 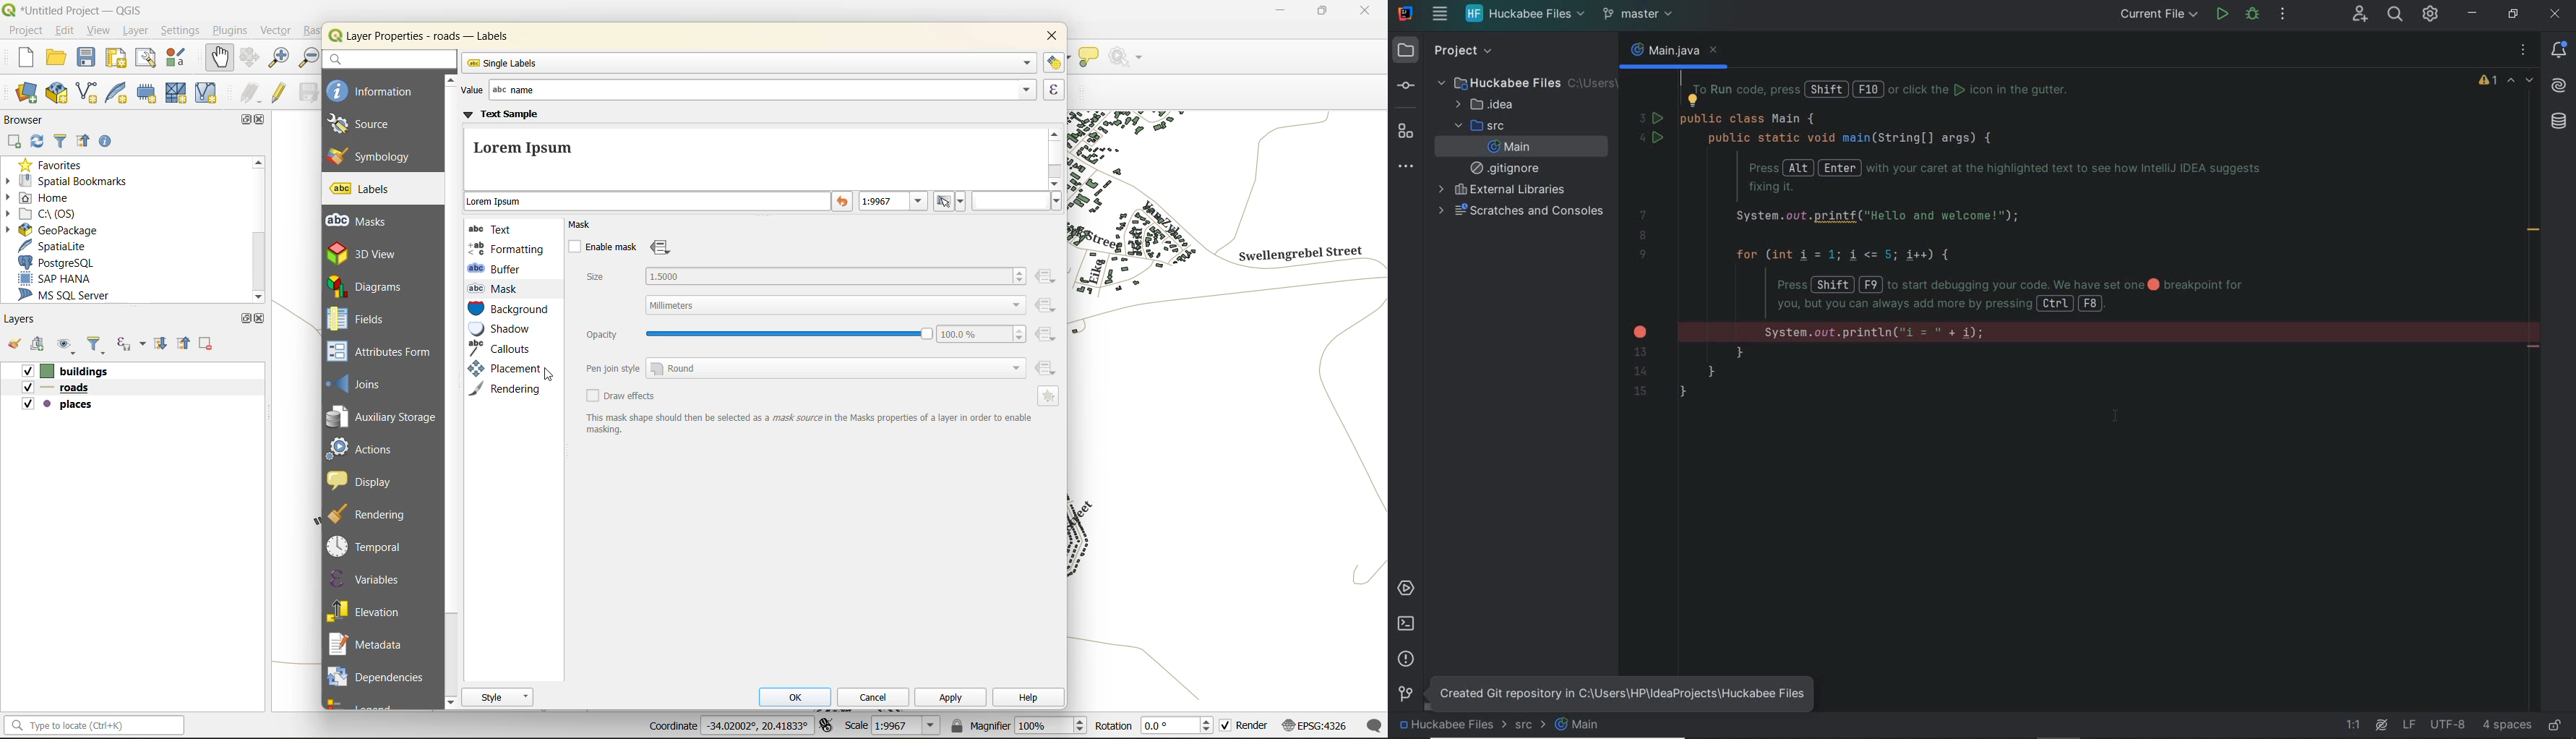 What do you see at coordinates (364, 221) in the screenshot?
I see `masks` at bounding box center [364, 221].